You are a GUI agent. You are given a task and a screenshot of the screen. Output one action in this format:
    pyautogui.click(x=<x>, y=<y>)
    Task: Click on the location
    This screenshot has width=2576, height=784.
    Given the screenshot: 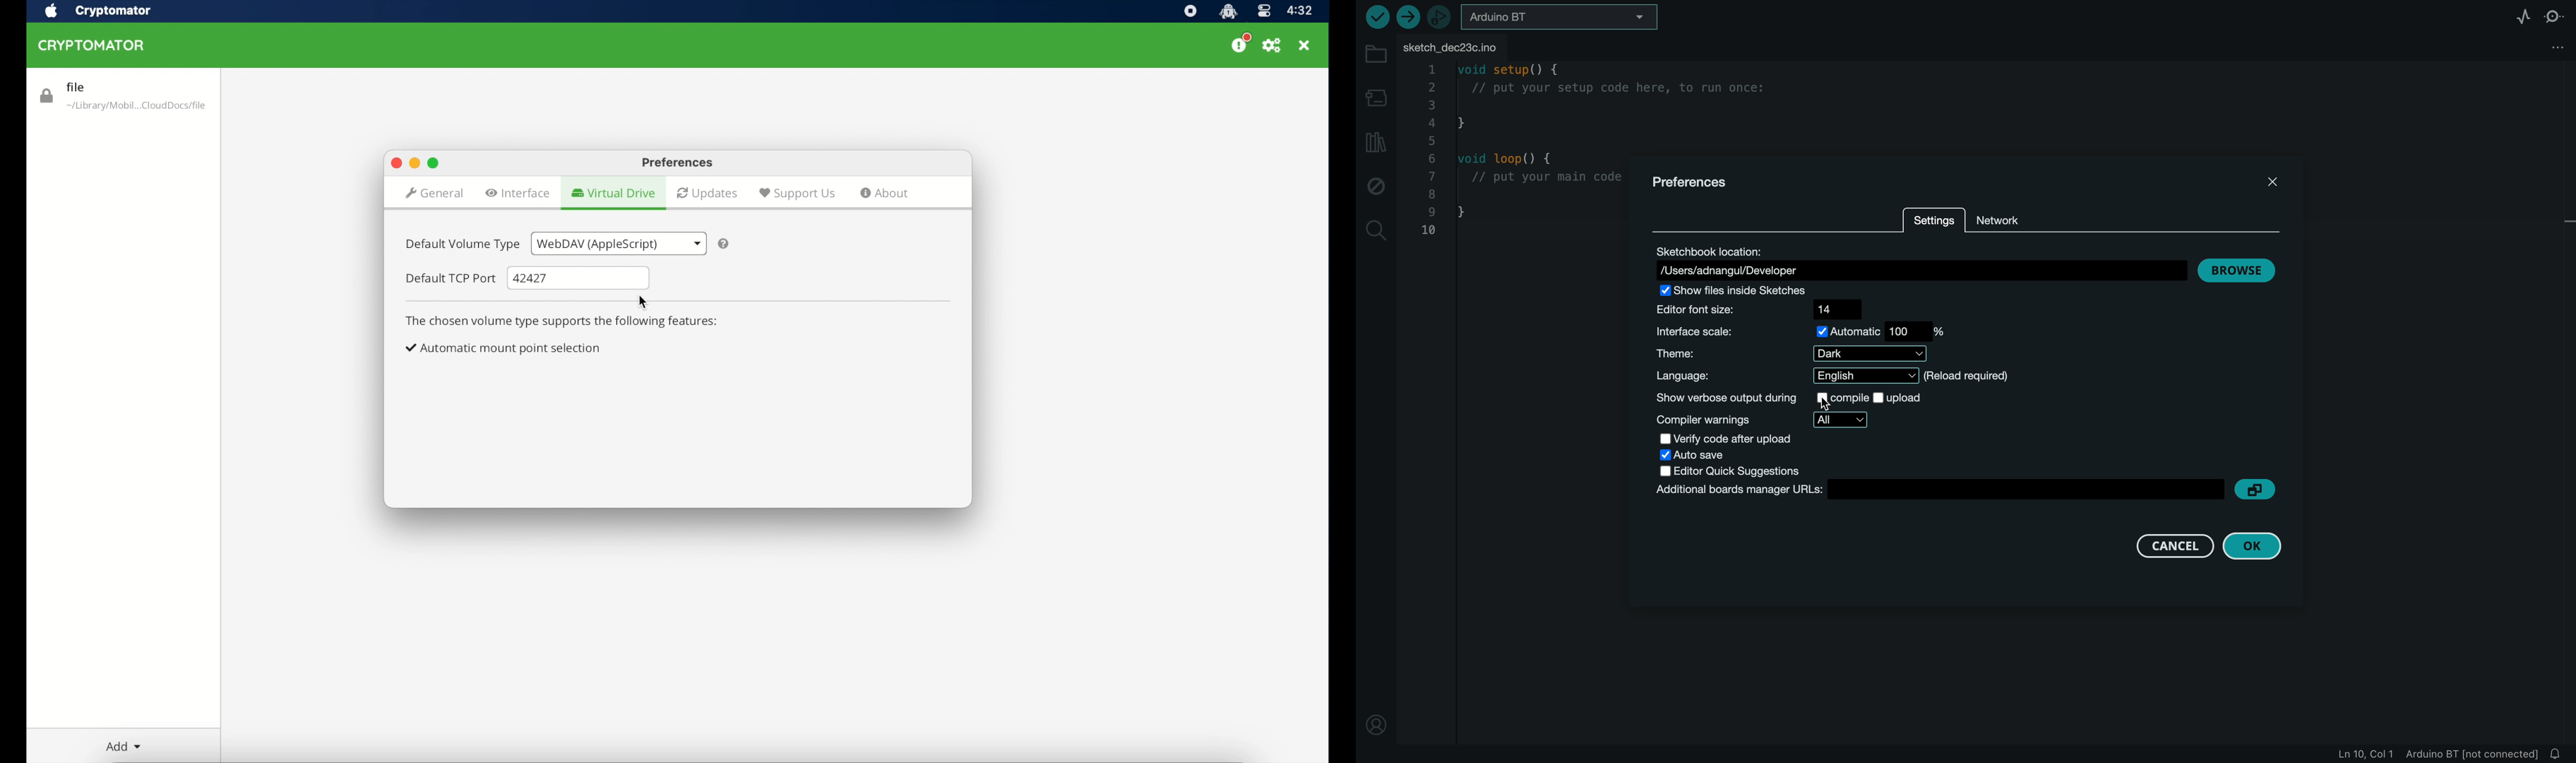 What is the action you would take?
    pyautogui.click(x=1919, y=261)
    